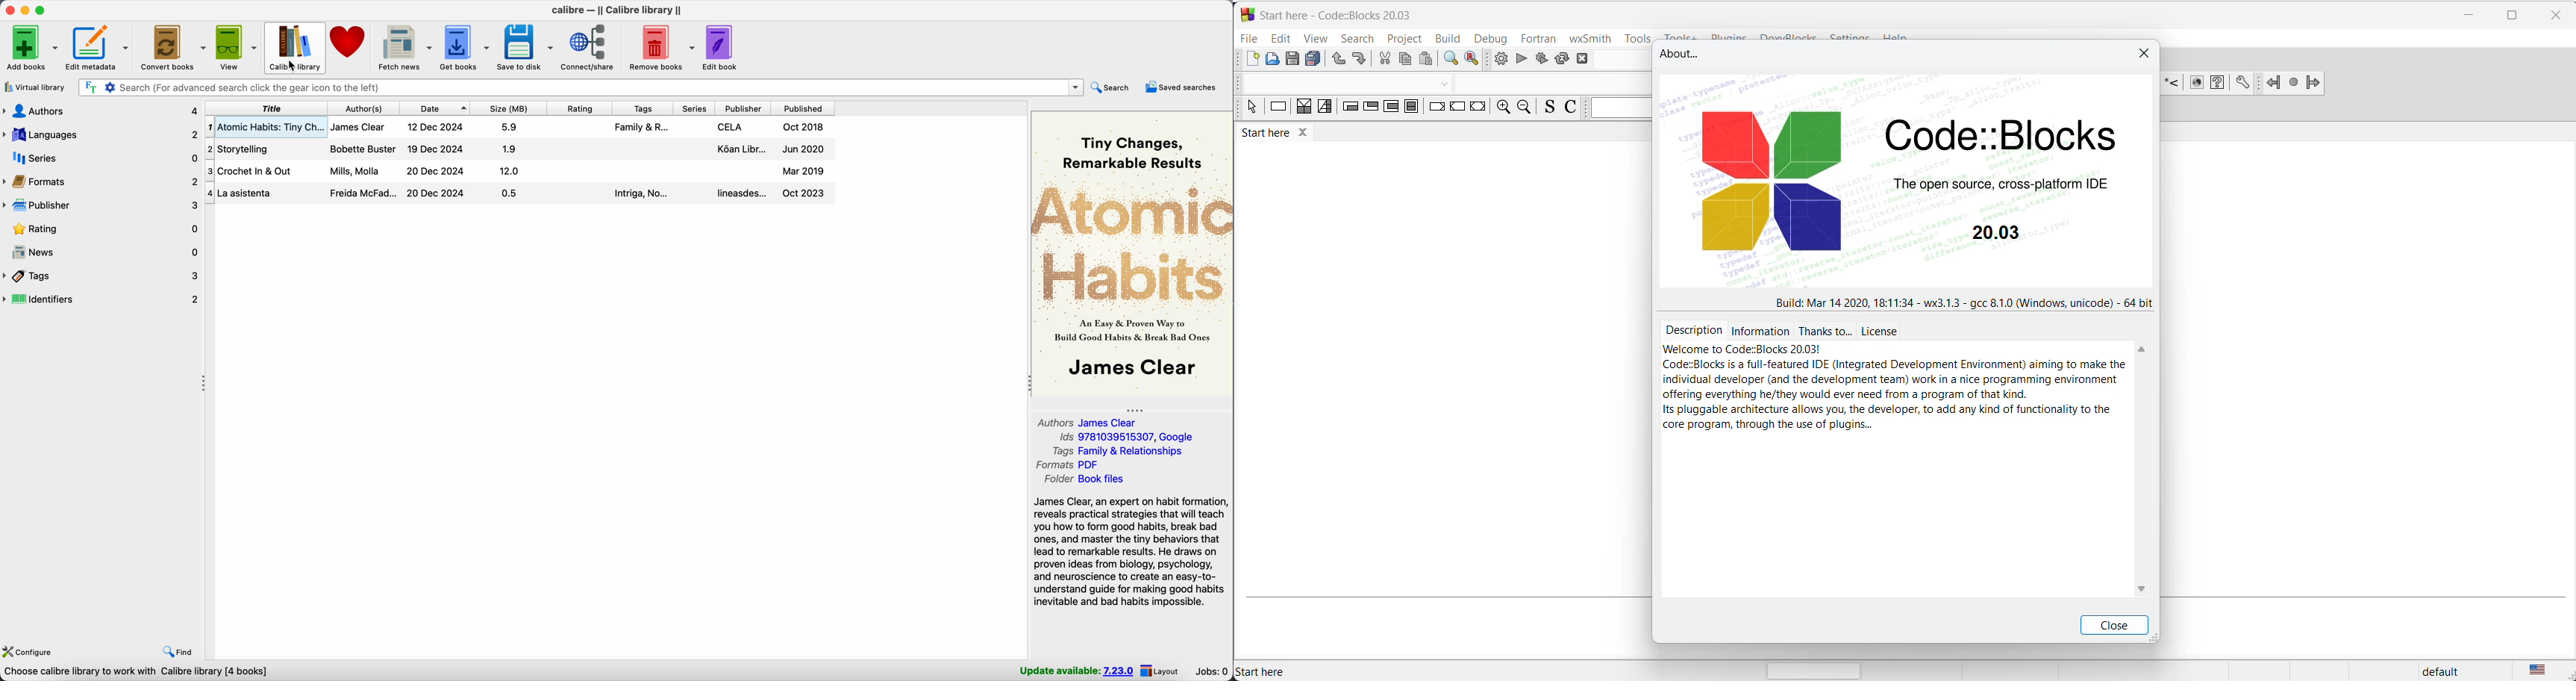  What do you see at coordinates (509, 108) in the screenshot?
I see `size` at bounding box center [509, 108].